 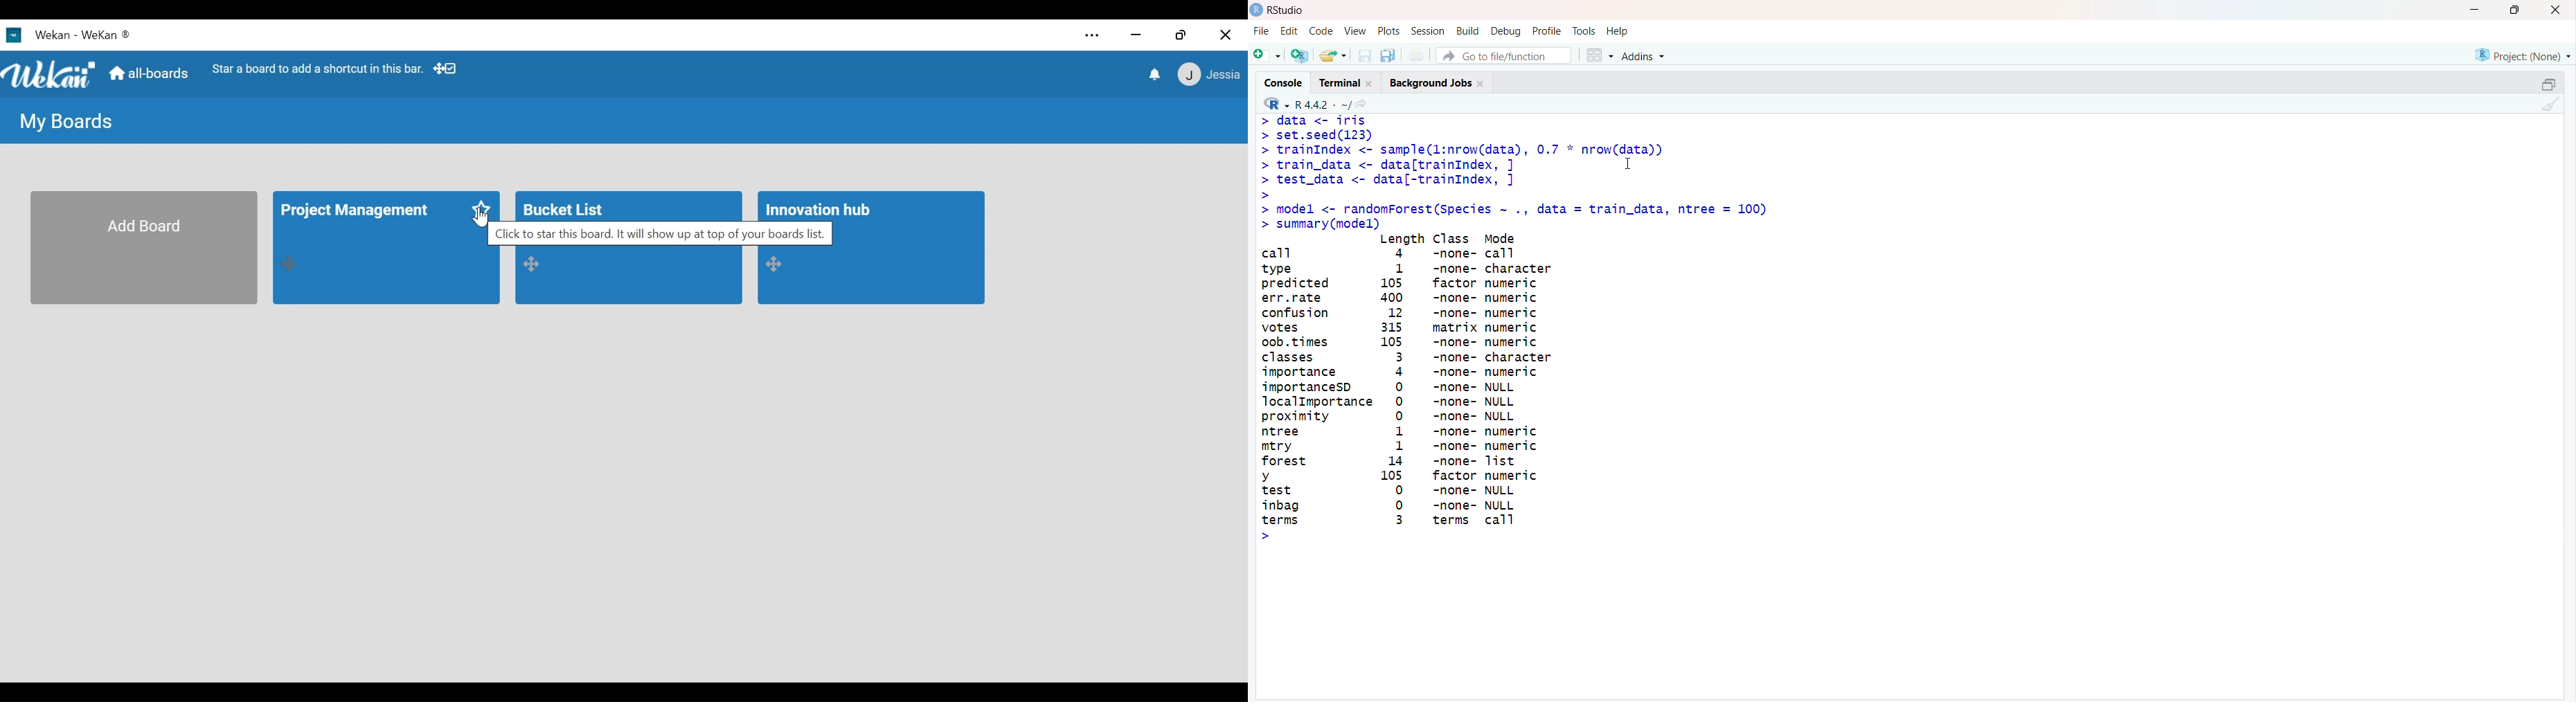 I want to click on Help, so click(x=1618, y=32).